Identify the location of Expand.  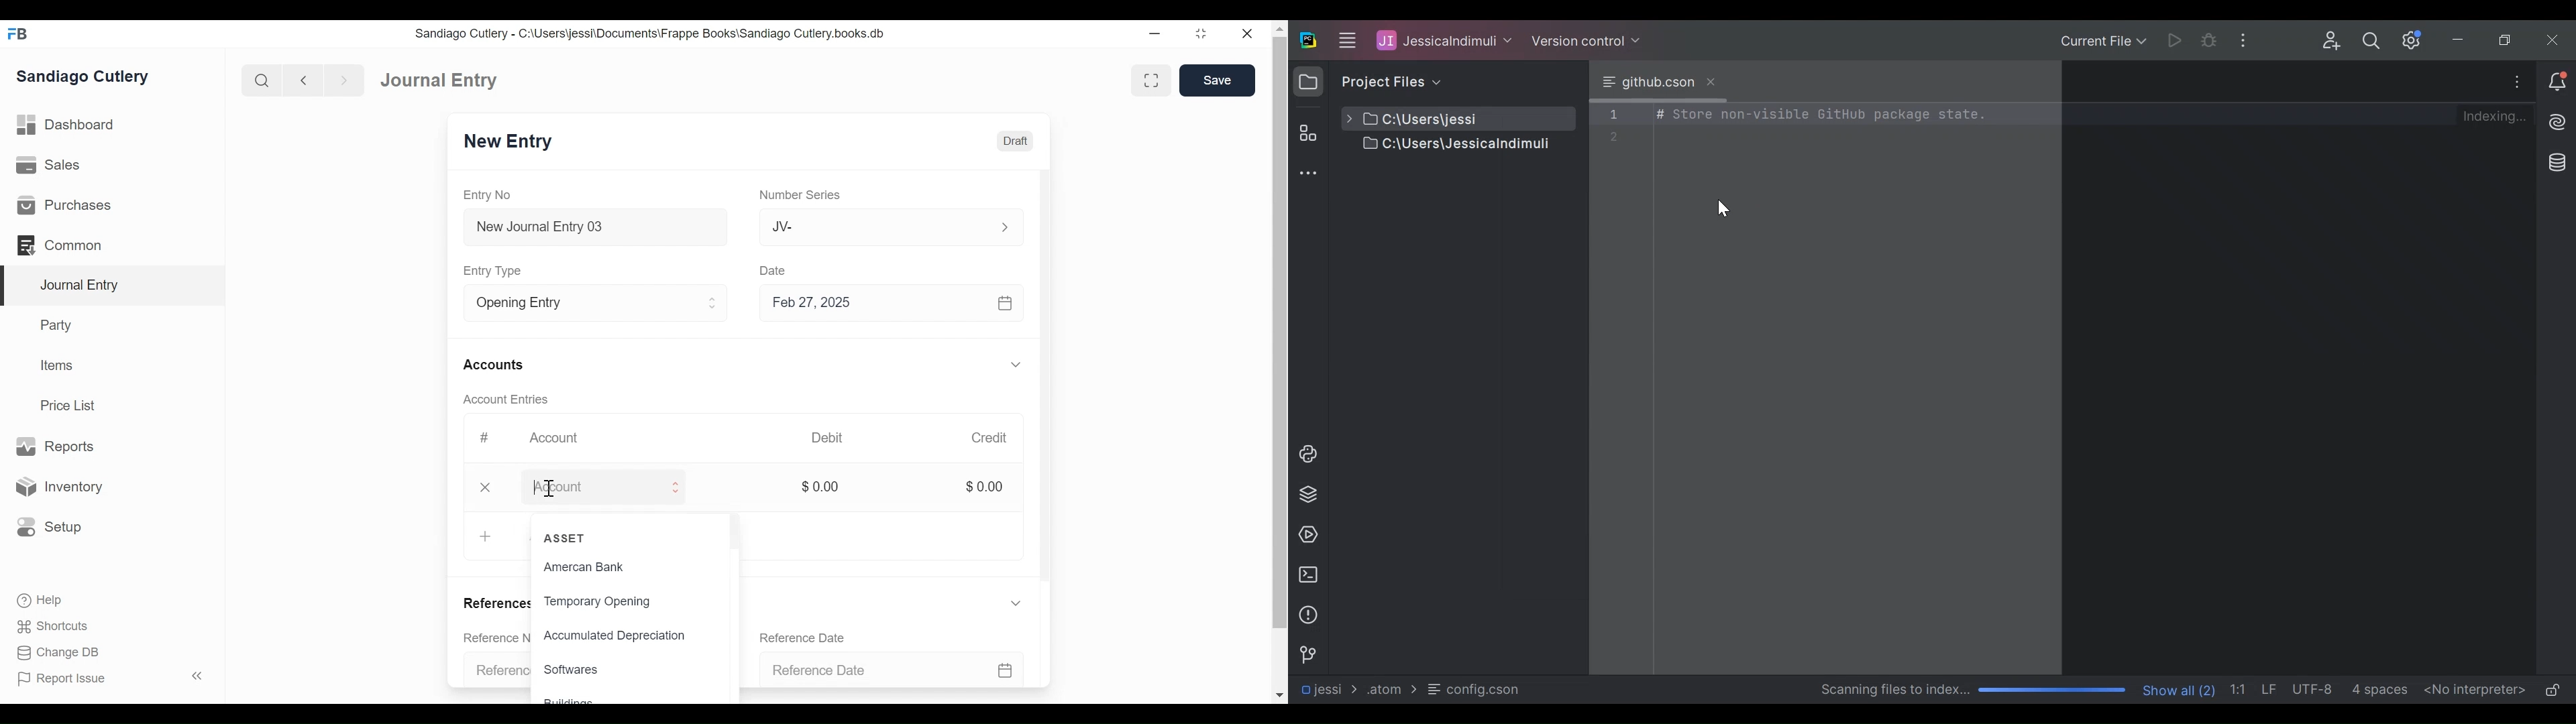
(1016, 363).